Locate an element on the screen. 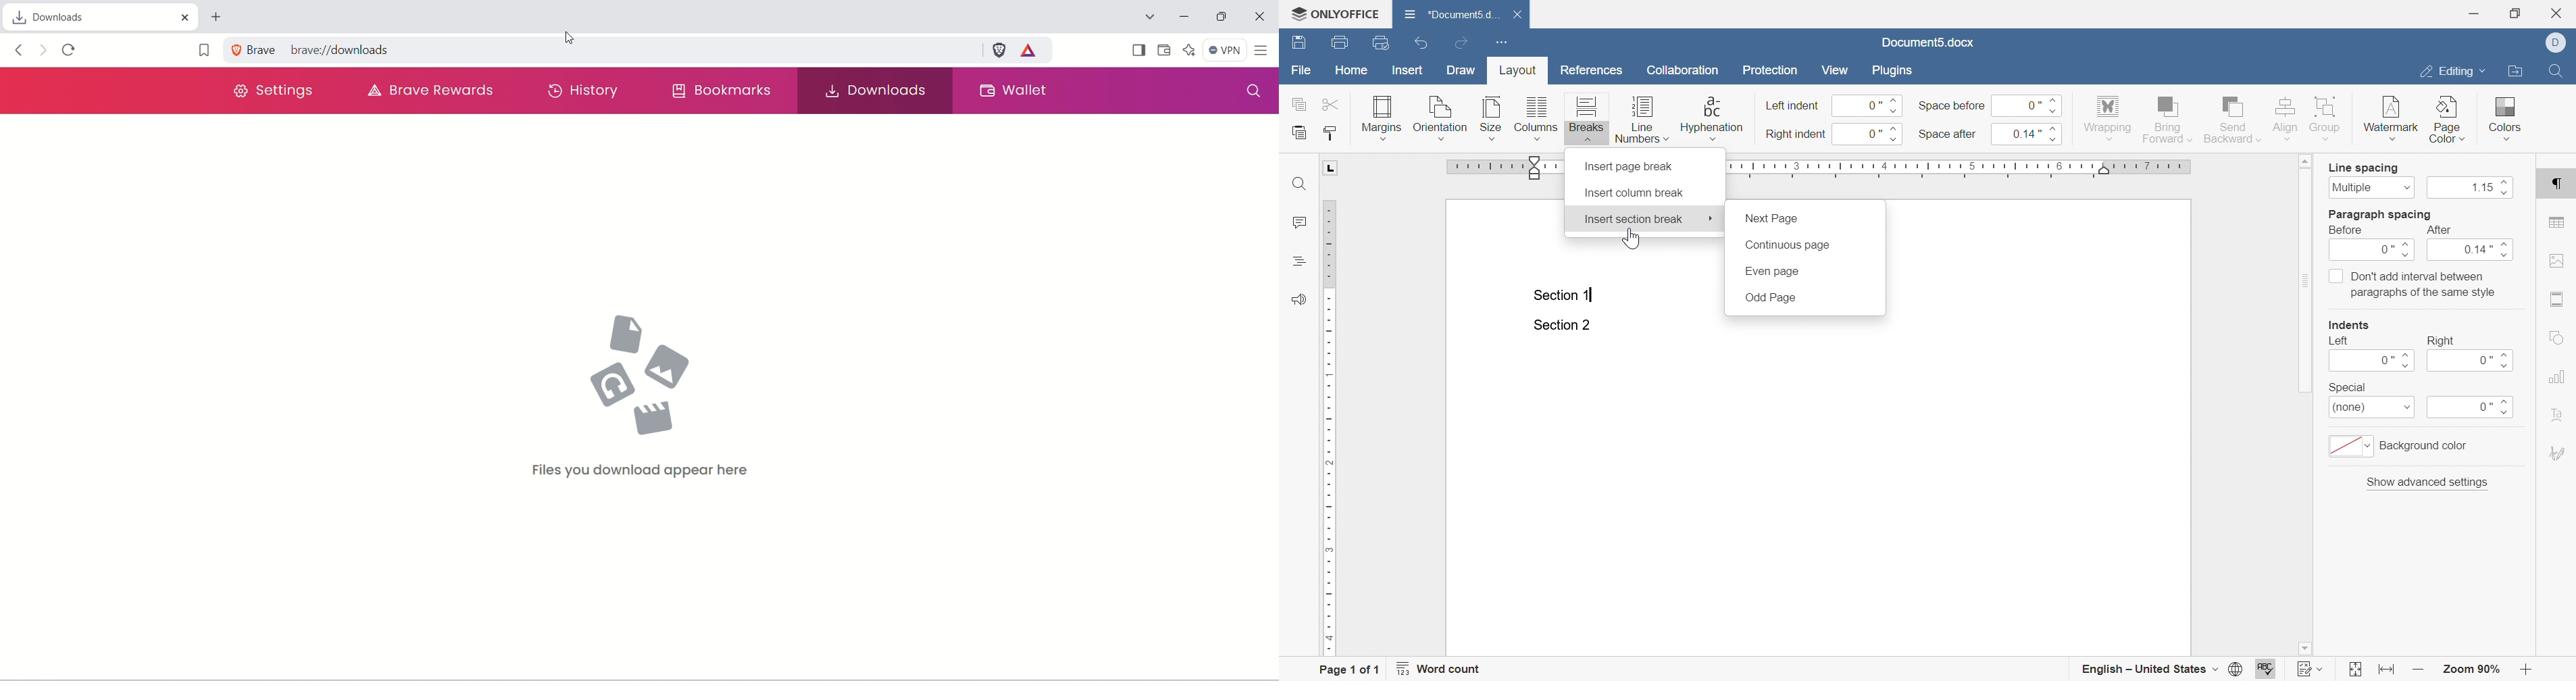  colors is located at coordinates (2506, 117).